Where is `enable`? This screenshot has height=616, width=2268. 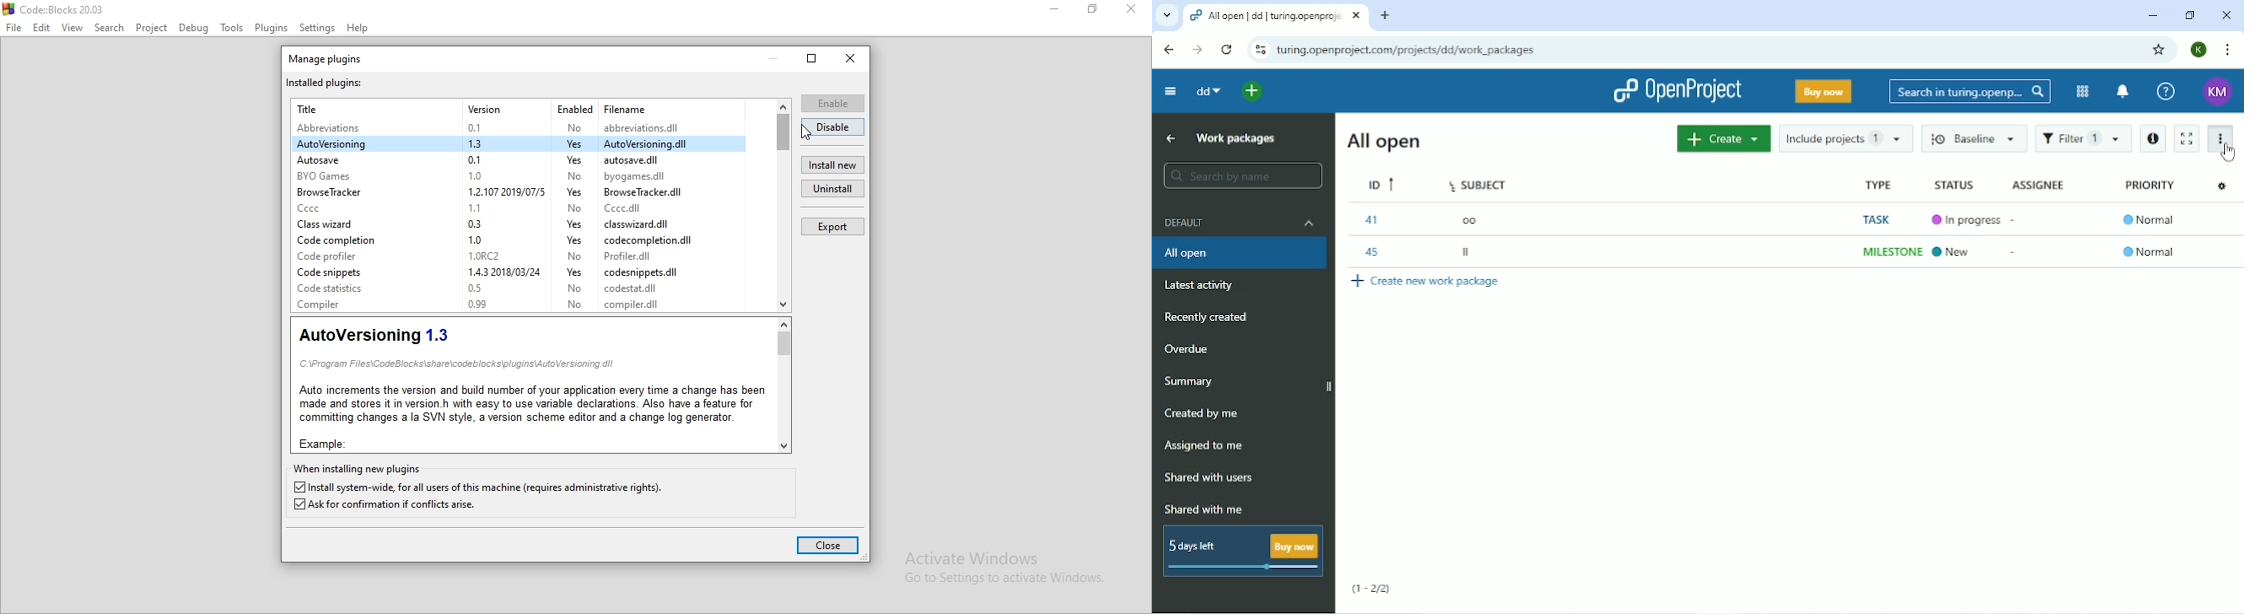 enable is located at coordinates (834, 104).